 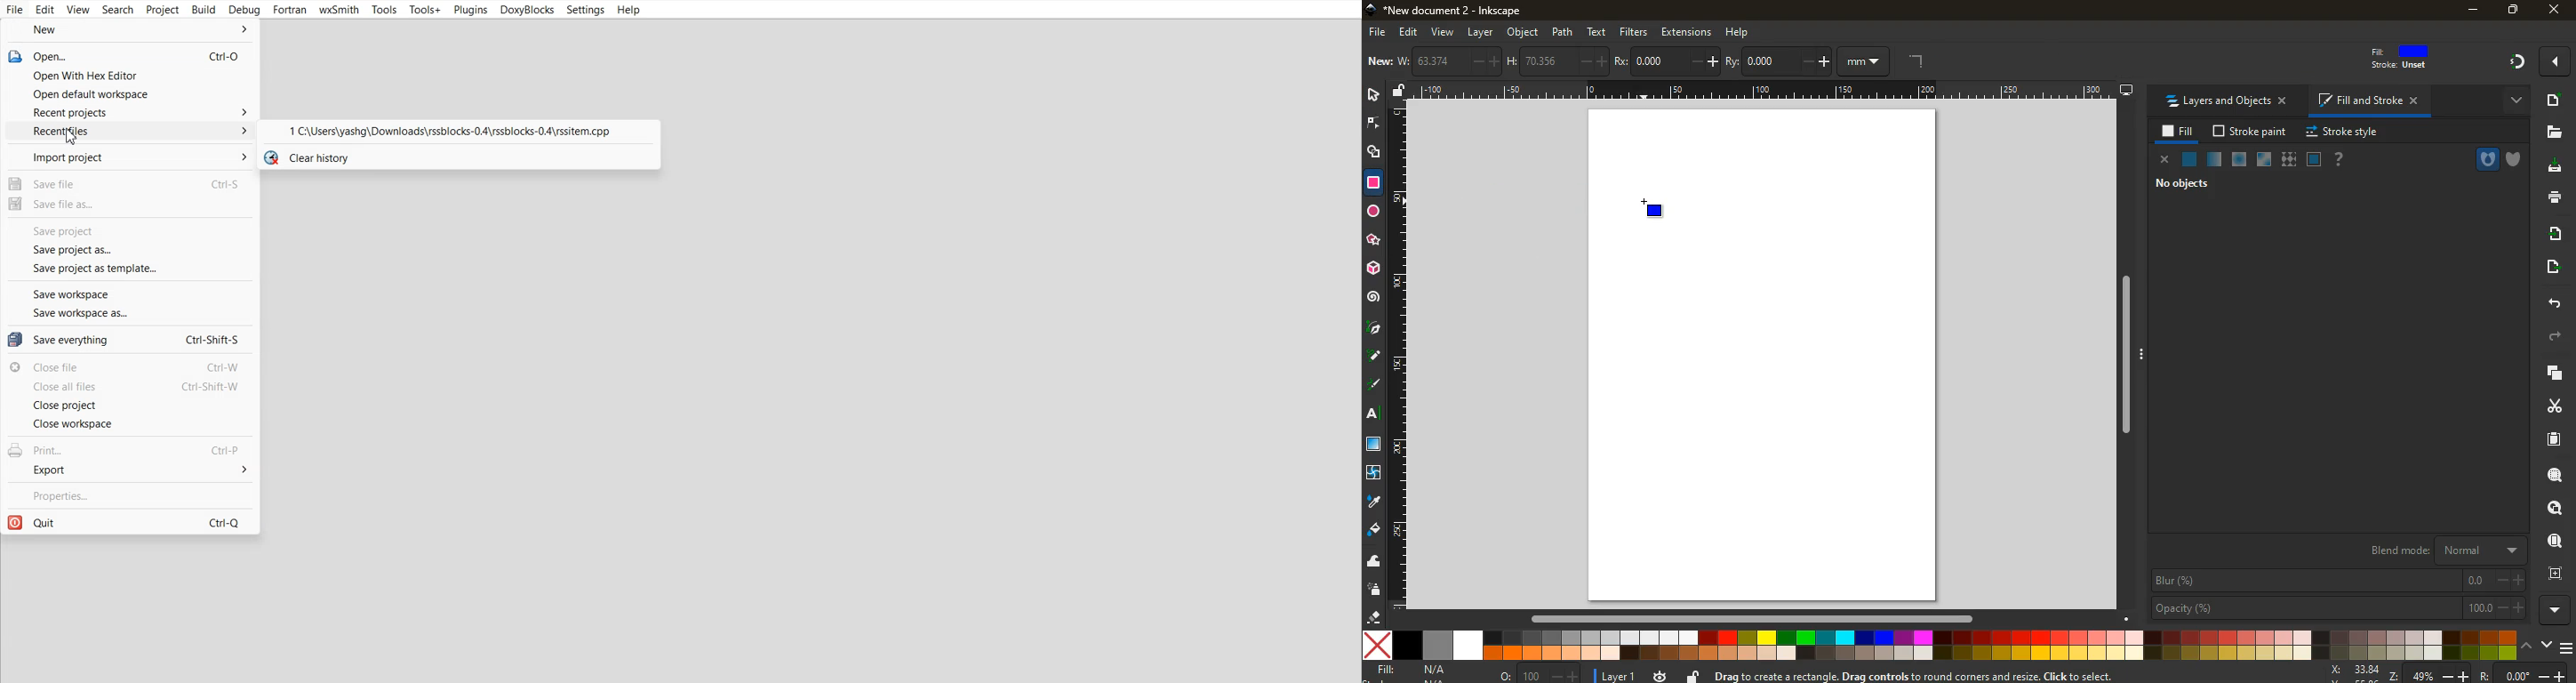 I want to click on d, so click(x=1375, y=356).